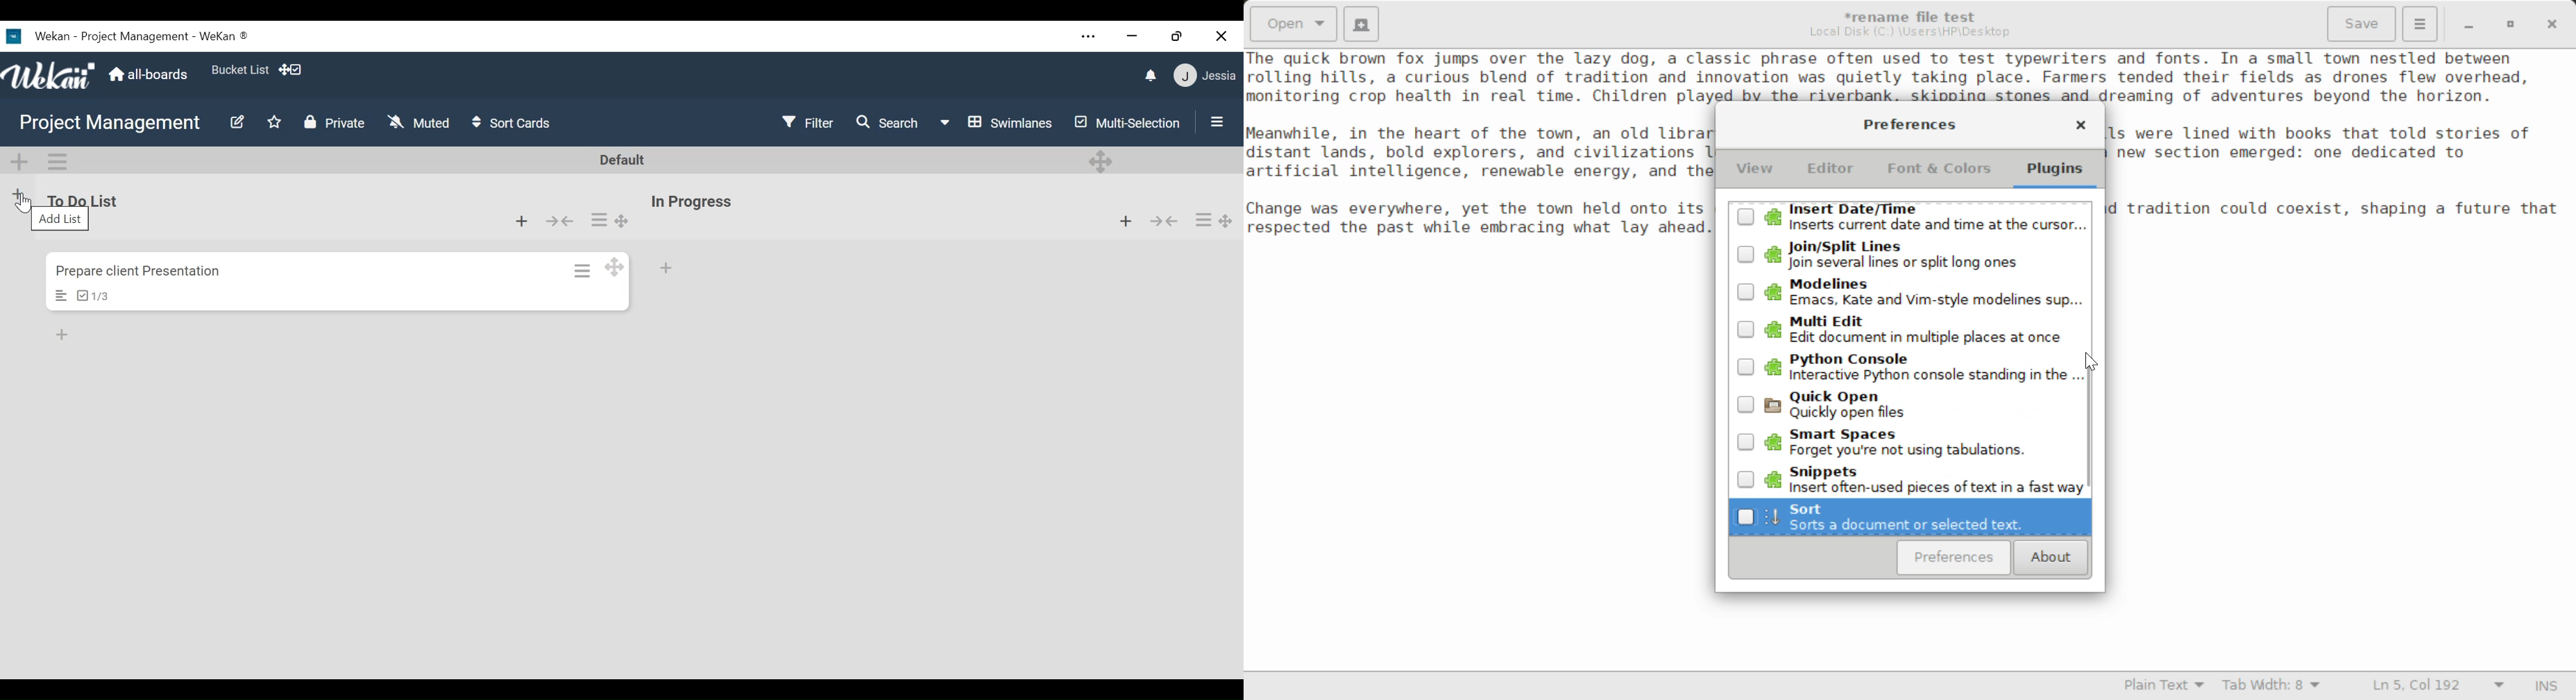  What do you see at coordinates (598, 219) in the screenshot?
I see `list actions` at bounding box center [598, 219].